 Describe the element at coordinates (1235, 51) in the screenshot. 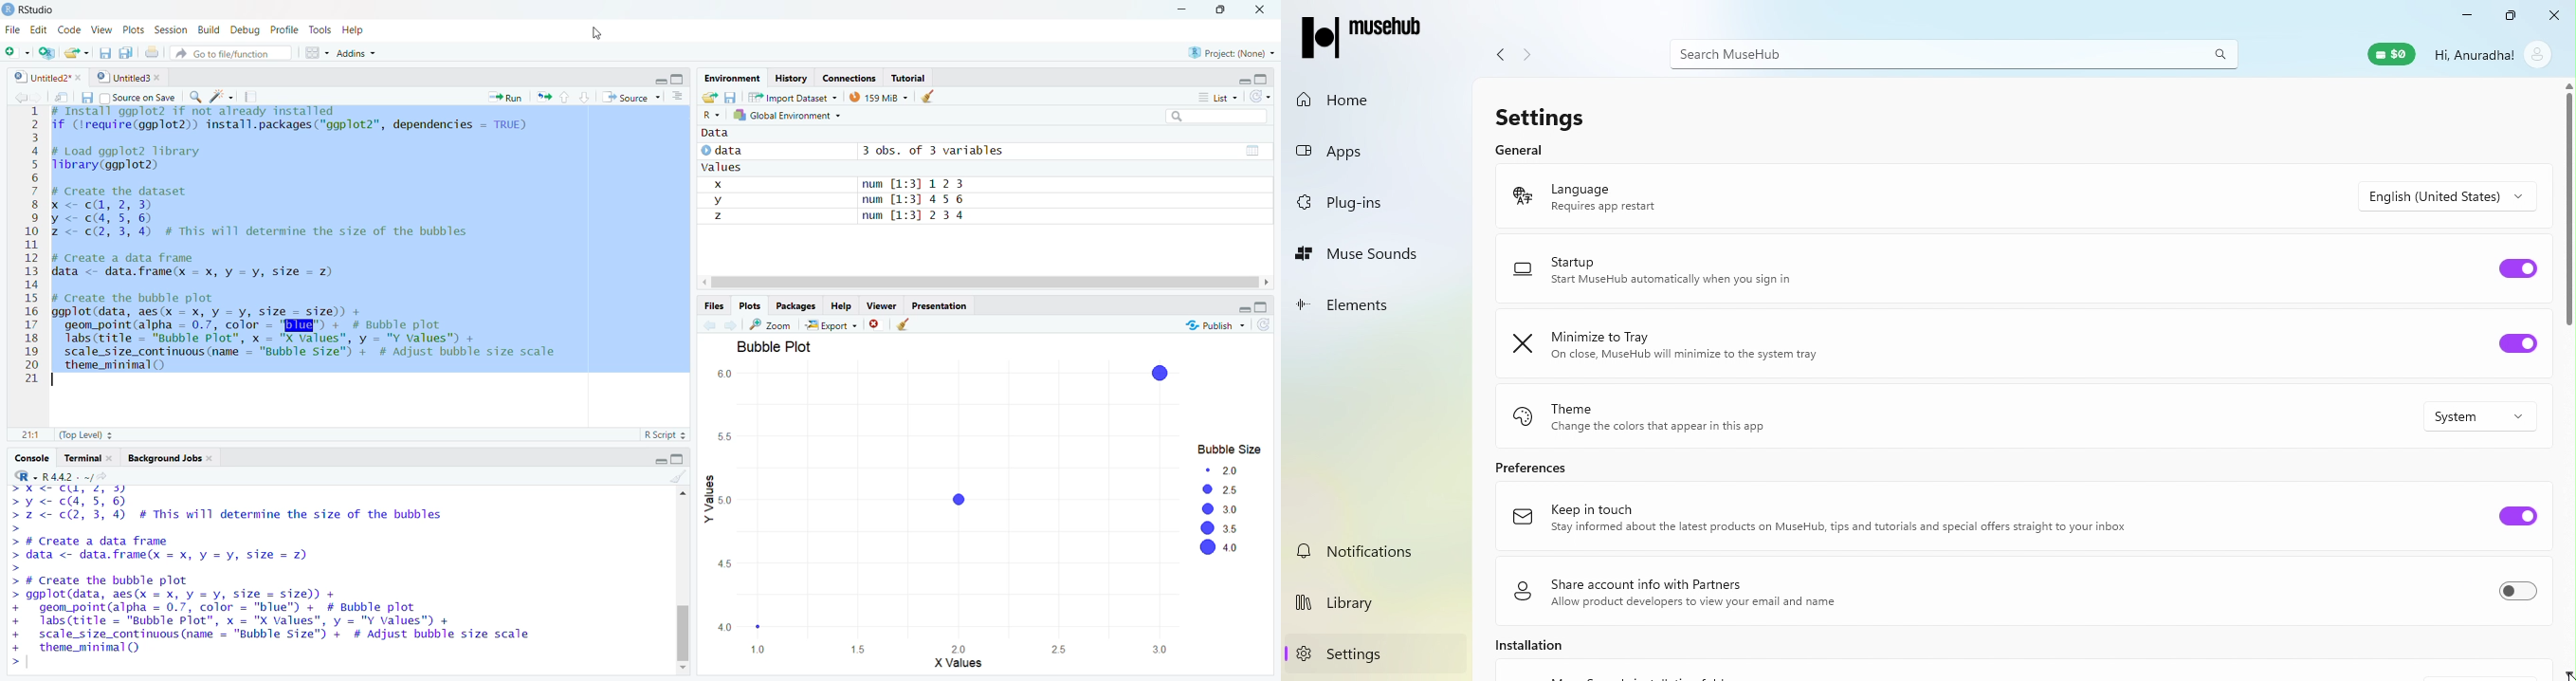

I see ` project: (None) ` at that location.